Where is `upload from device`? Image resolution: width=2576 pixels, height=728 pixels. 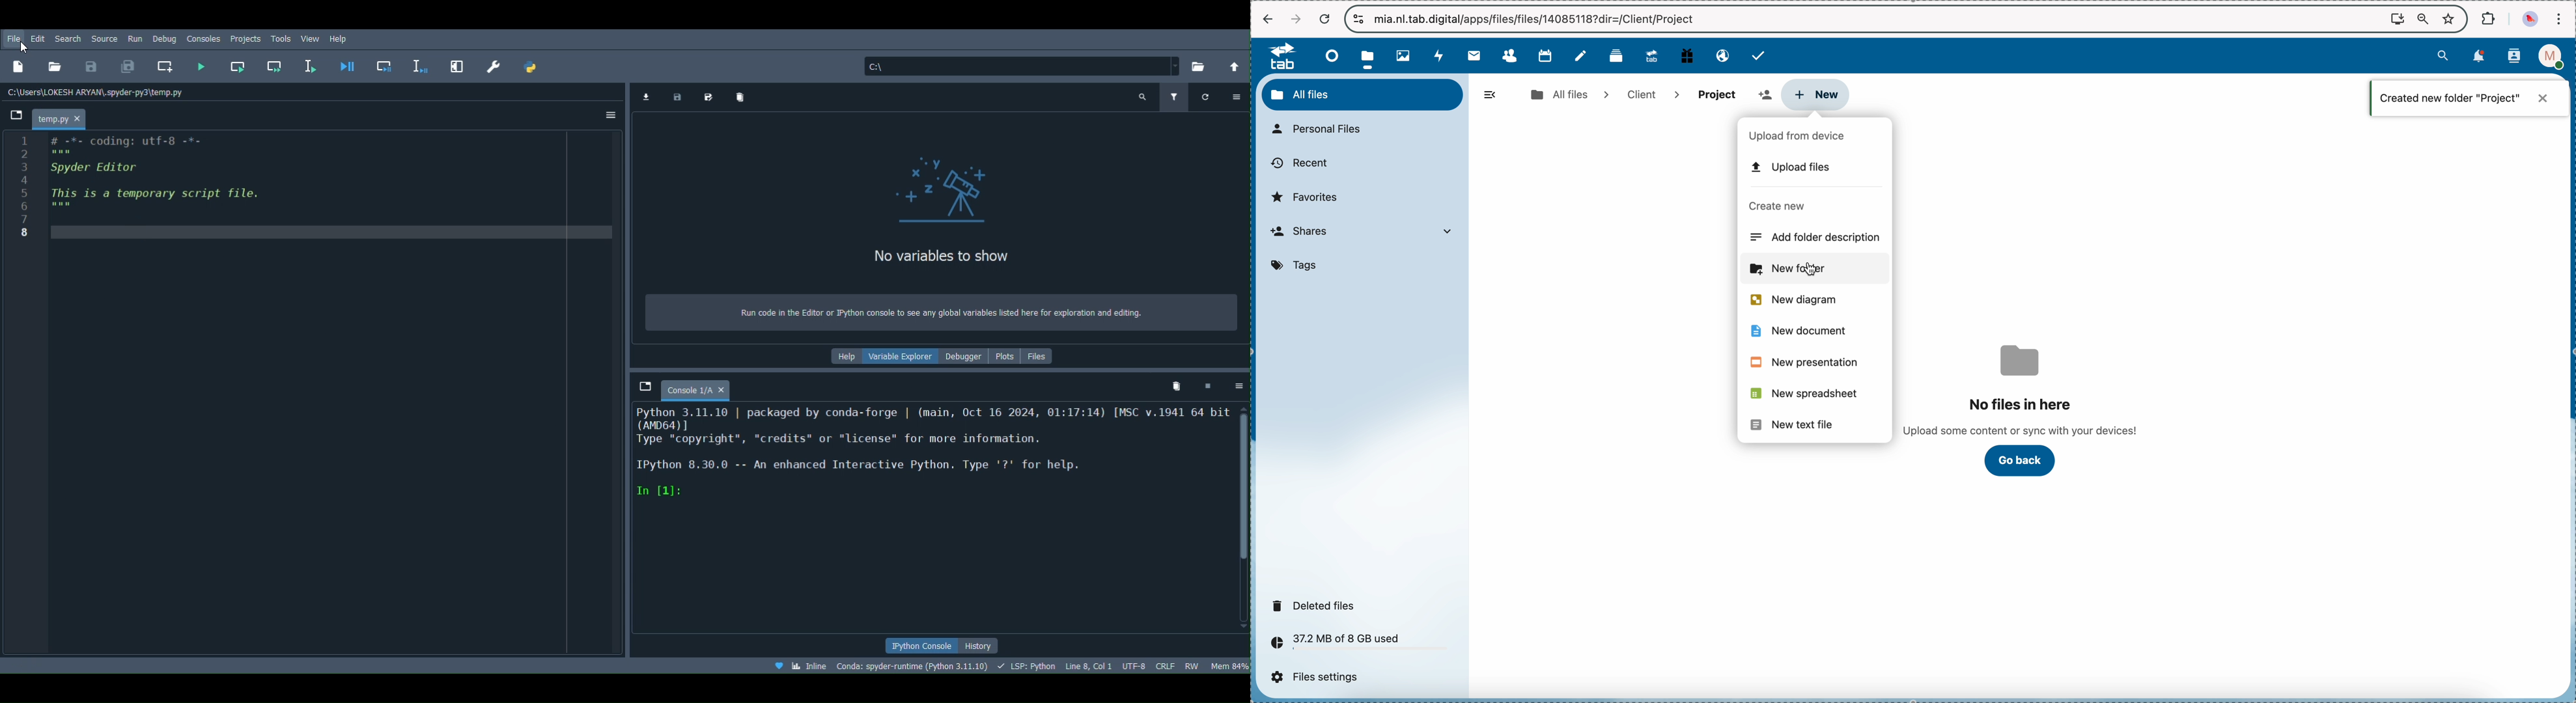
upload from device is located at coordinates (1802, 136).